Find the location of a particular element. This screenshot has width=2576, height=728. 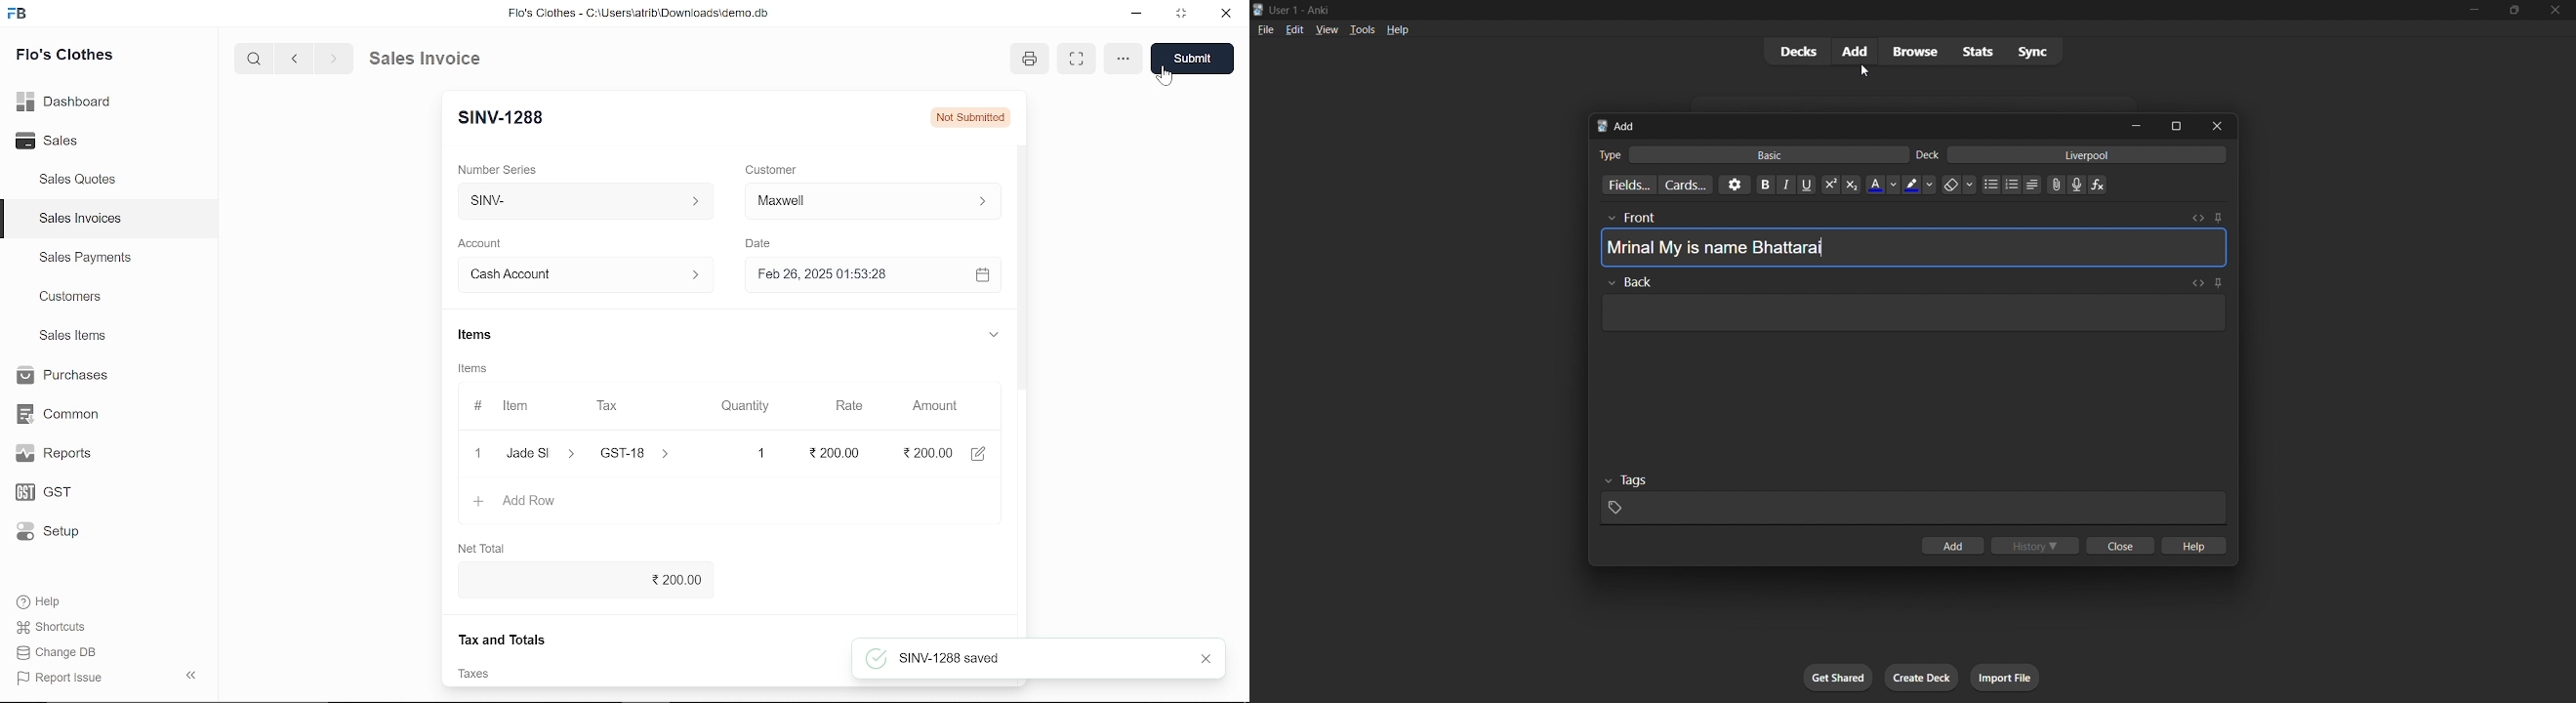

Sales Items is located at coordinates (72, 338).